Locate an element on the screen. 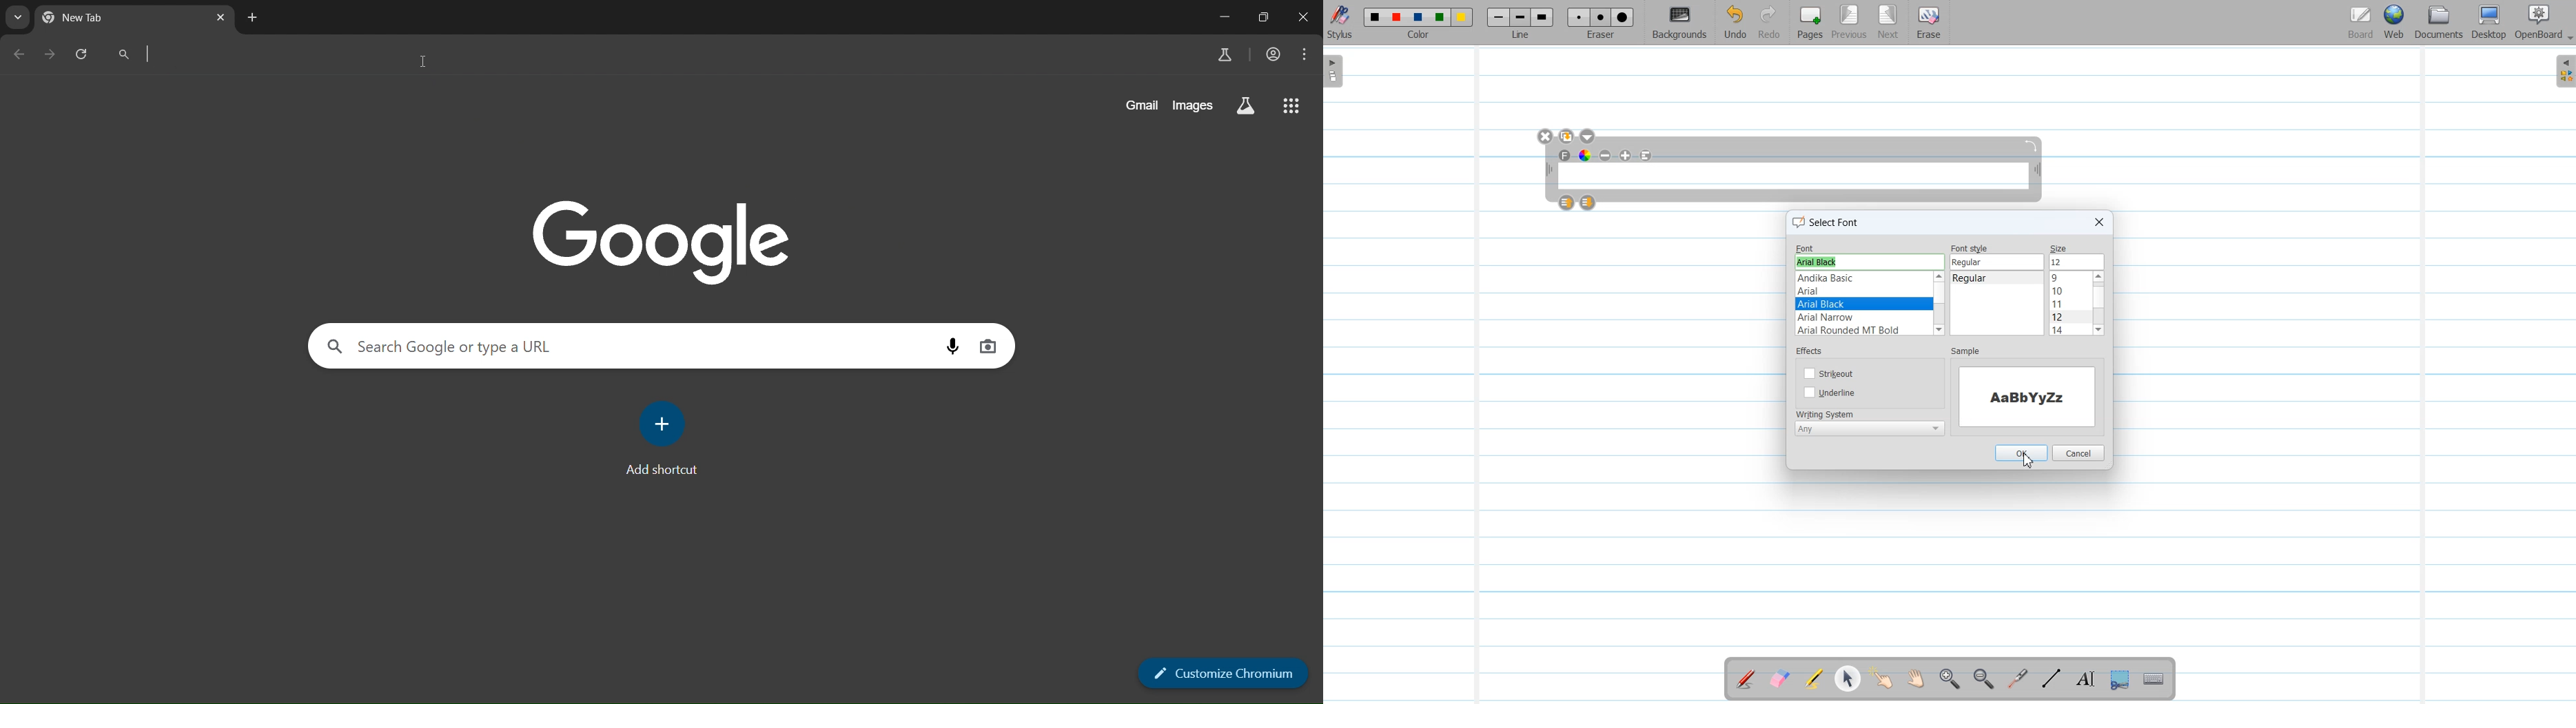 The height and width of the screenshot is (728, 2576). Undo is located at coordinates (1735, 23).